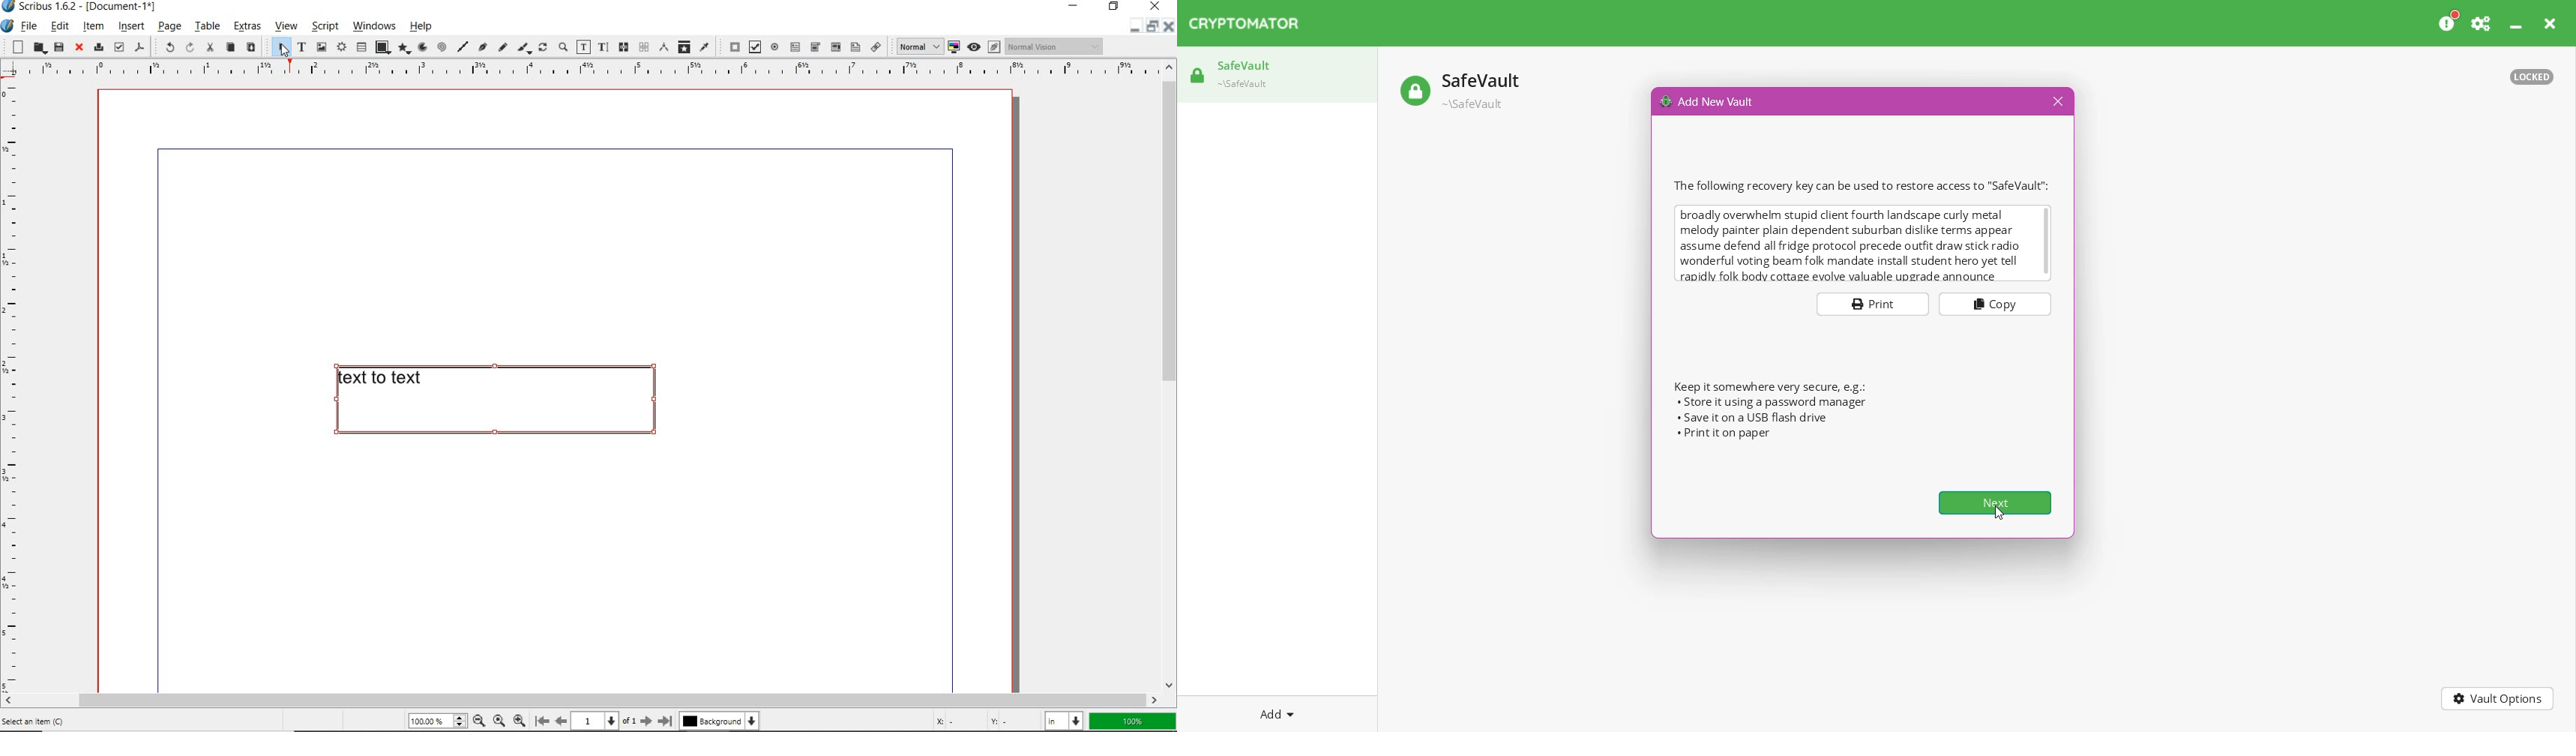  Describe the element at coordinates (1133, 721) in the screenshot. I see `100%` at that location.